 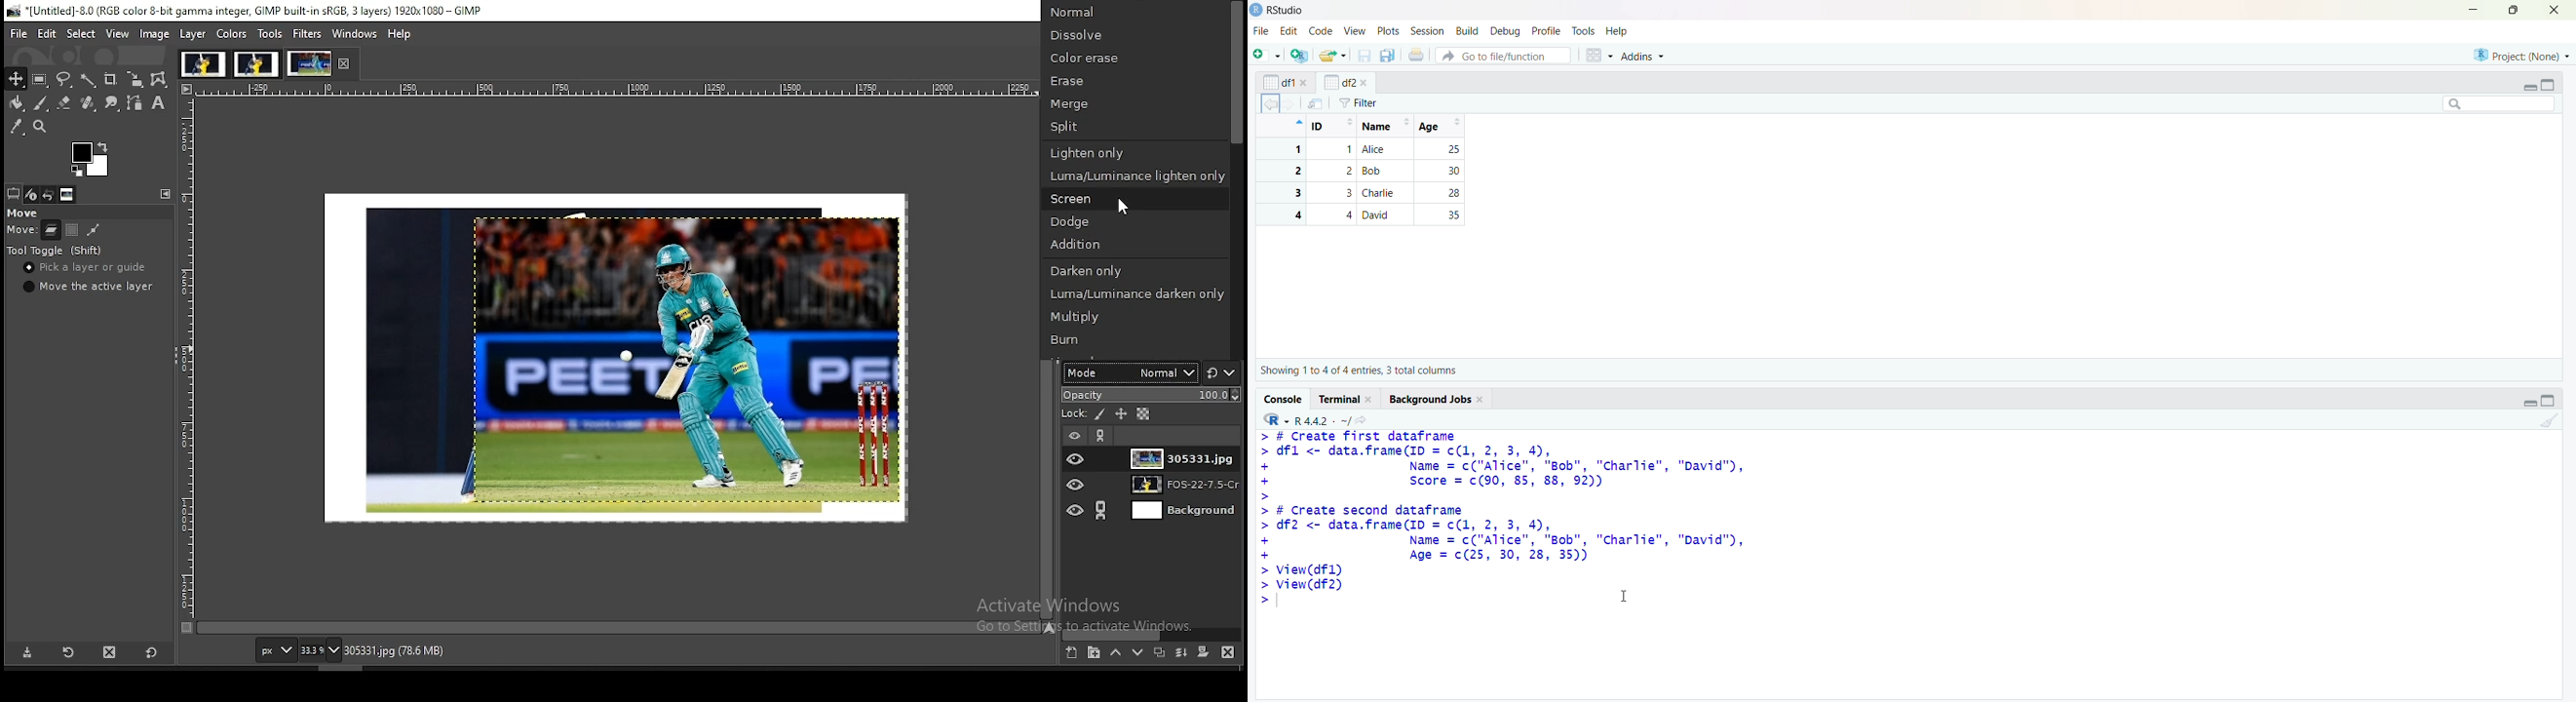 What do you see at coordinates (2522, 55) in the screenshot?
I see `project (none)` at bounding box center [2522, 55].